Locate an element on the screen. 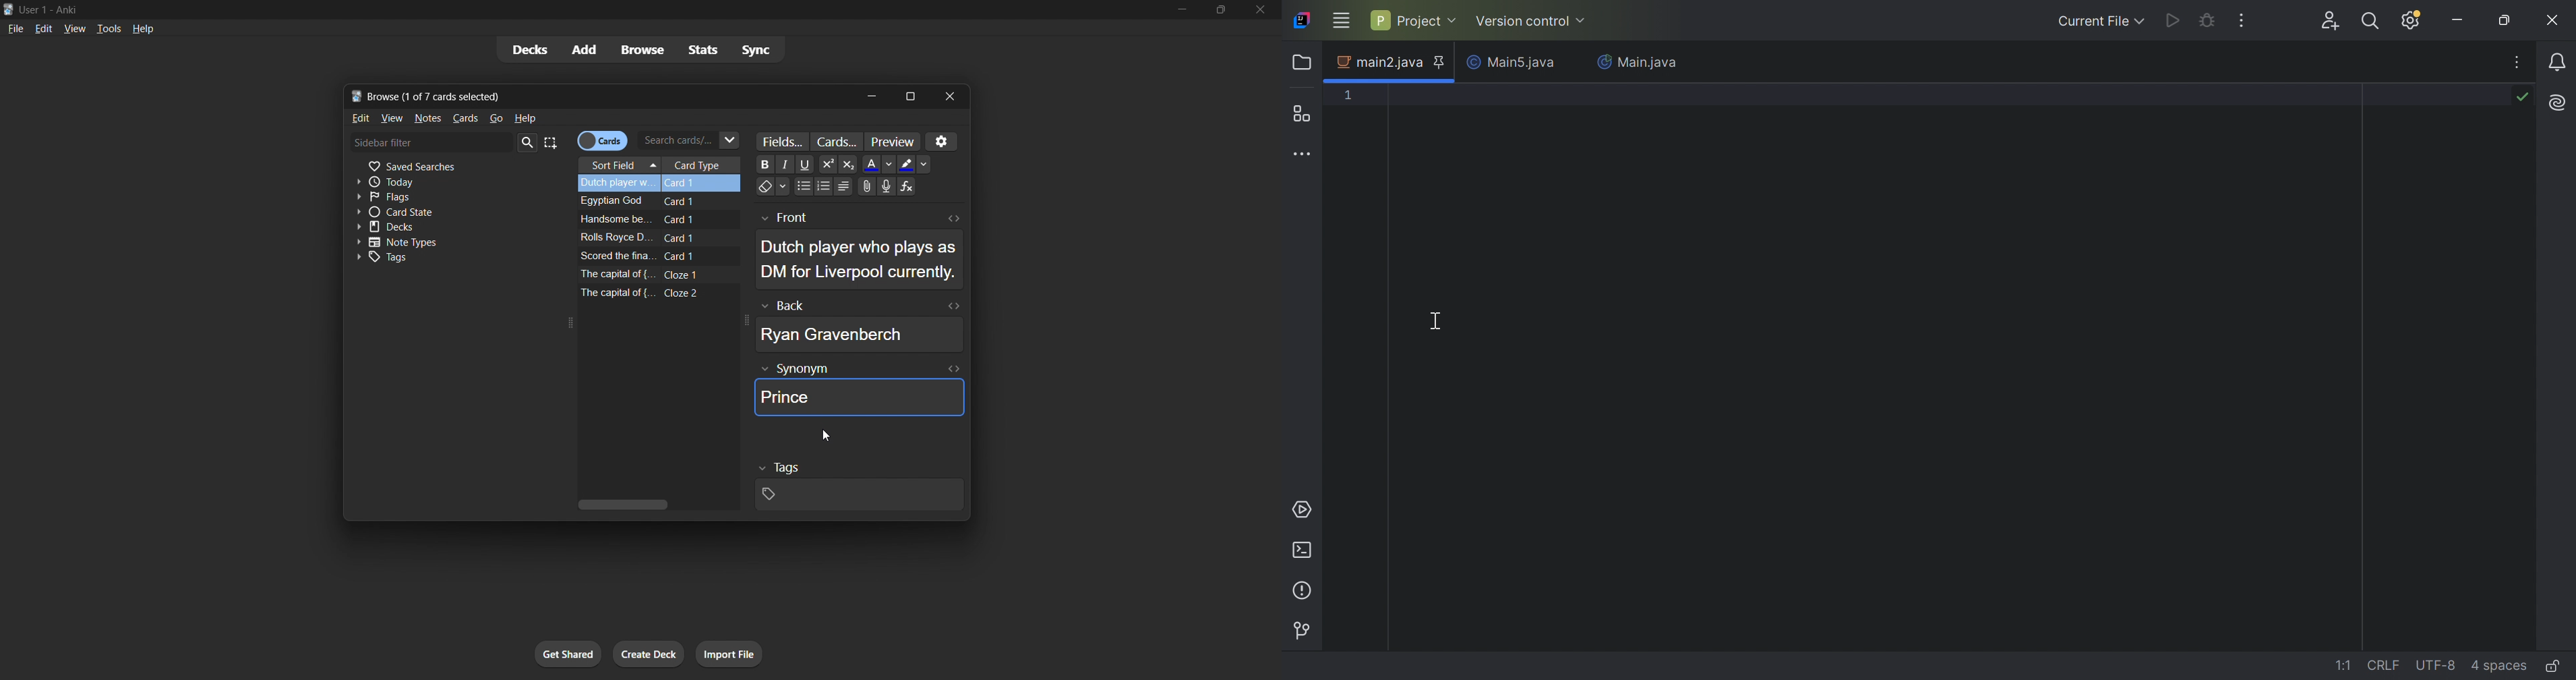 The height and width of the screenshot is (700, 2576). selected card front data is located at coordinates (857, 249).